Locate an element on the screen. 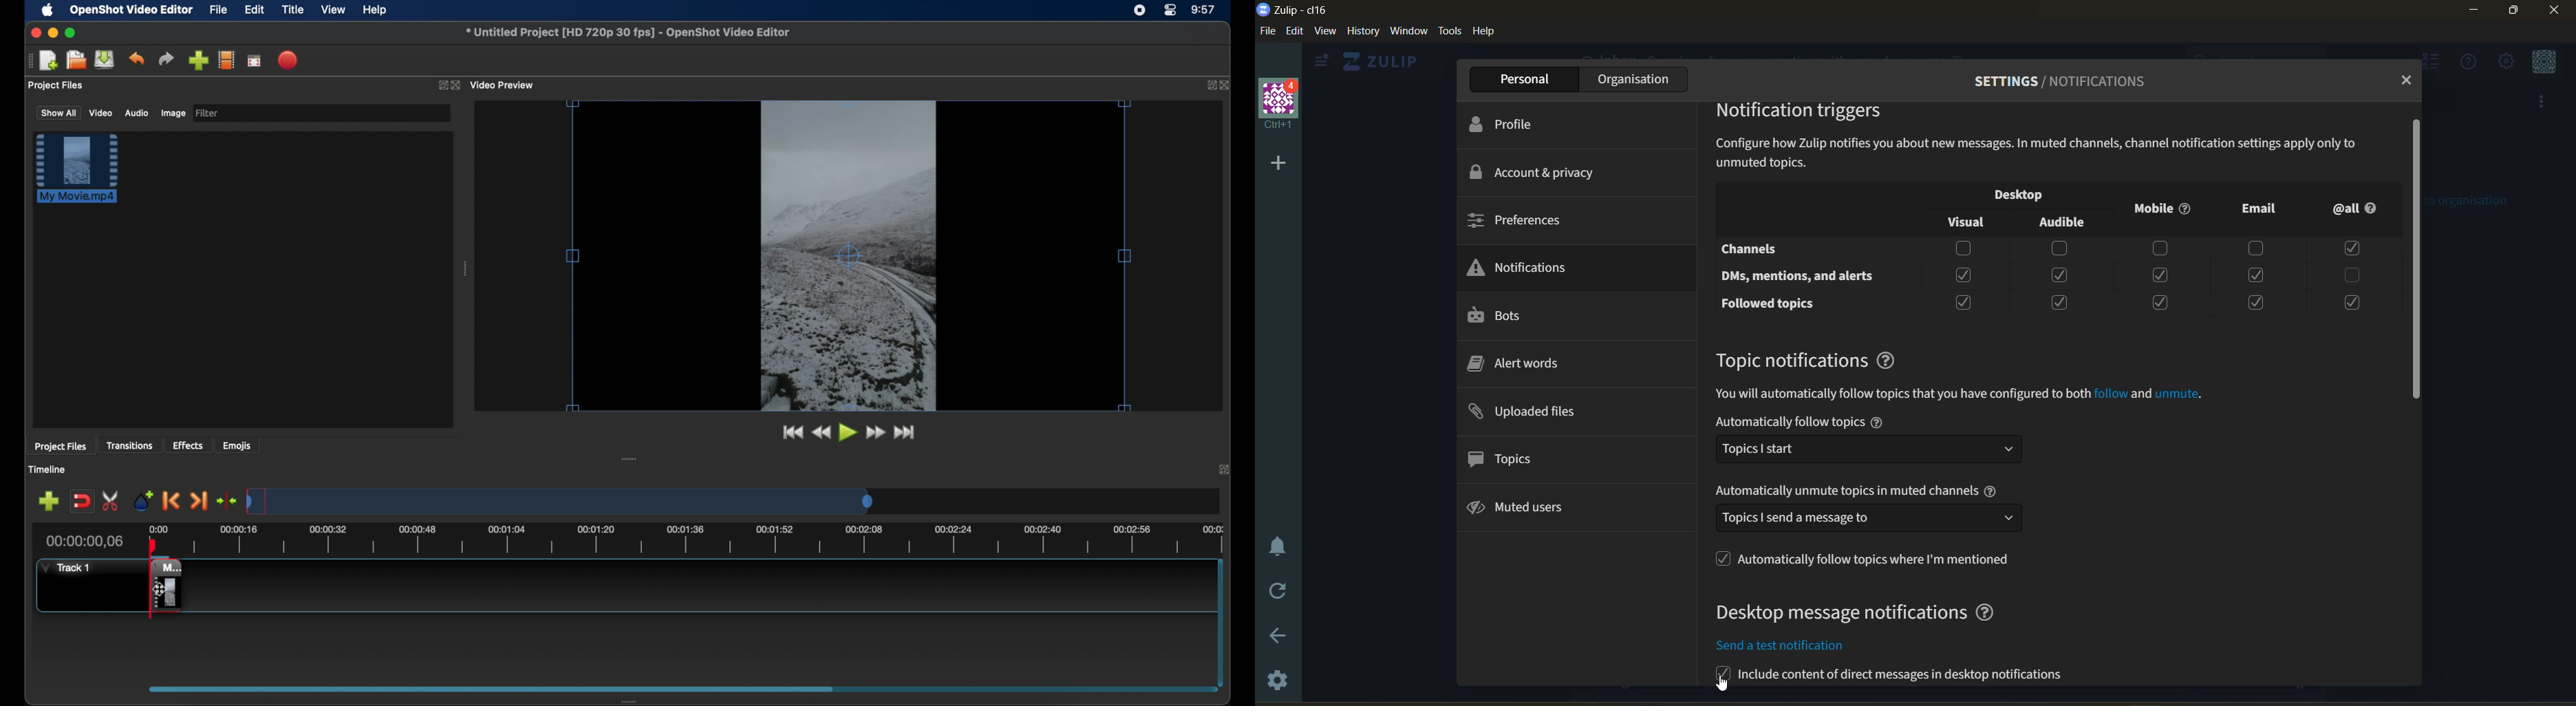  filter is located at coordinates (208, 113).